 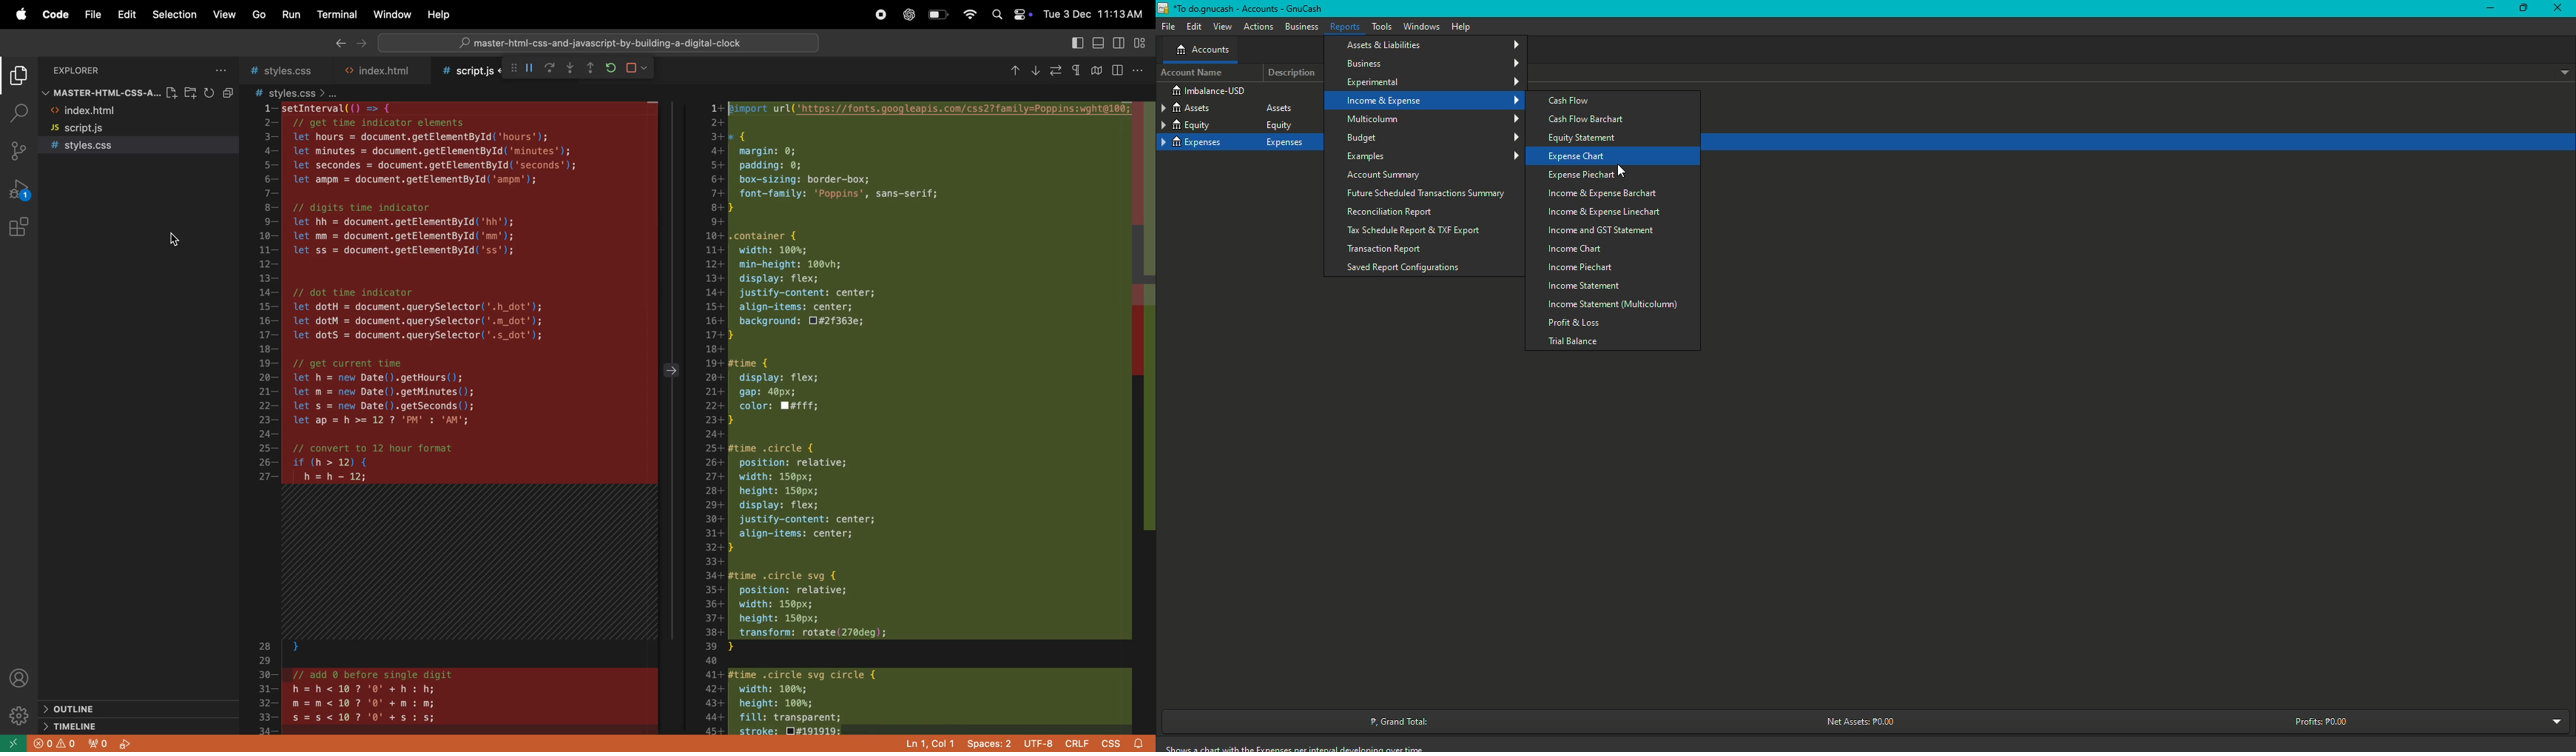 I want to click on window, so click(x=392, y=12).